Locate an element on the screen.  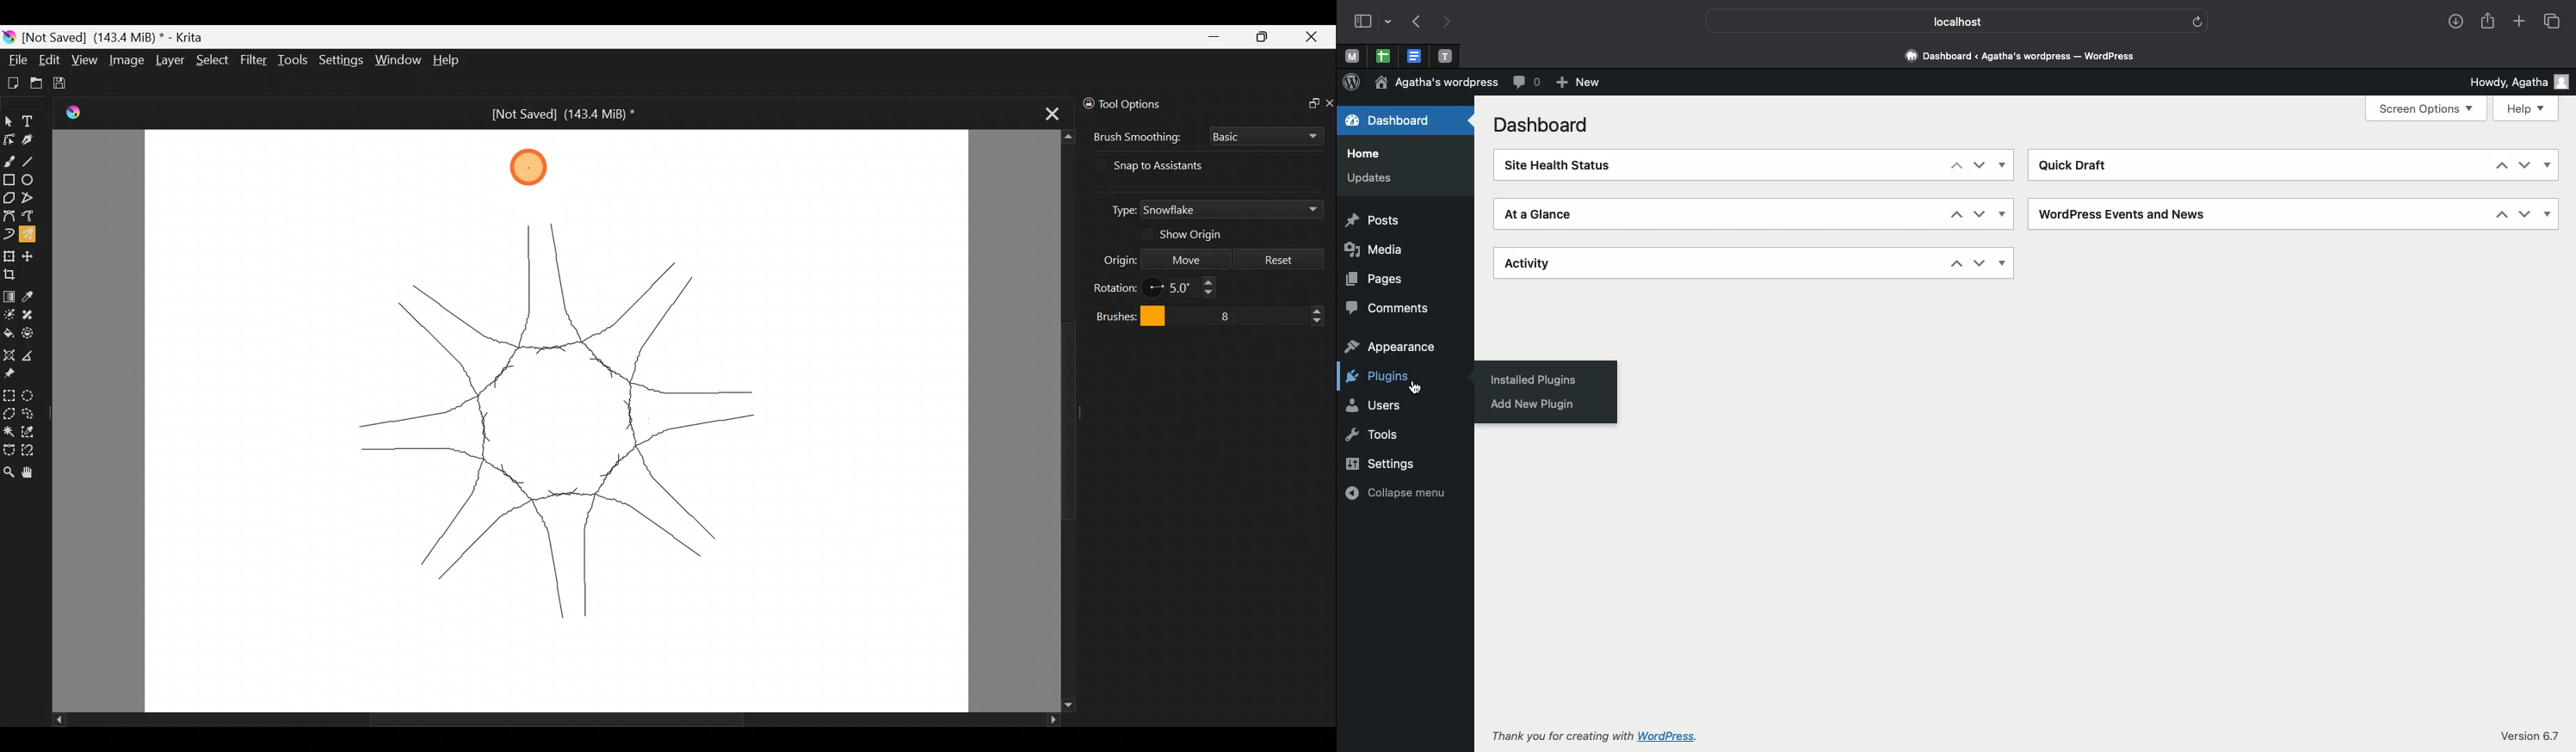
Save is located at coordinates (64, 84).